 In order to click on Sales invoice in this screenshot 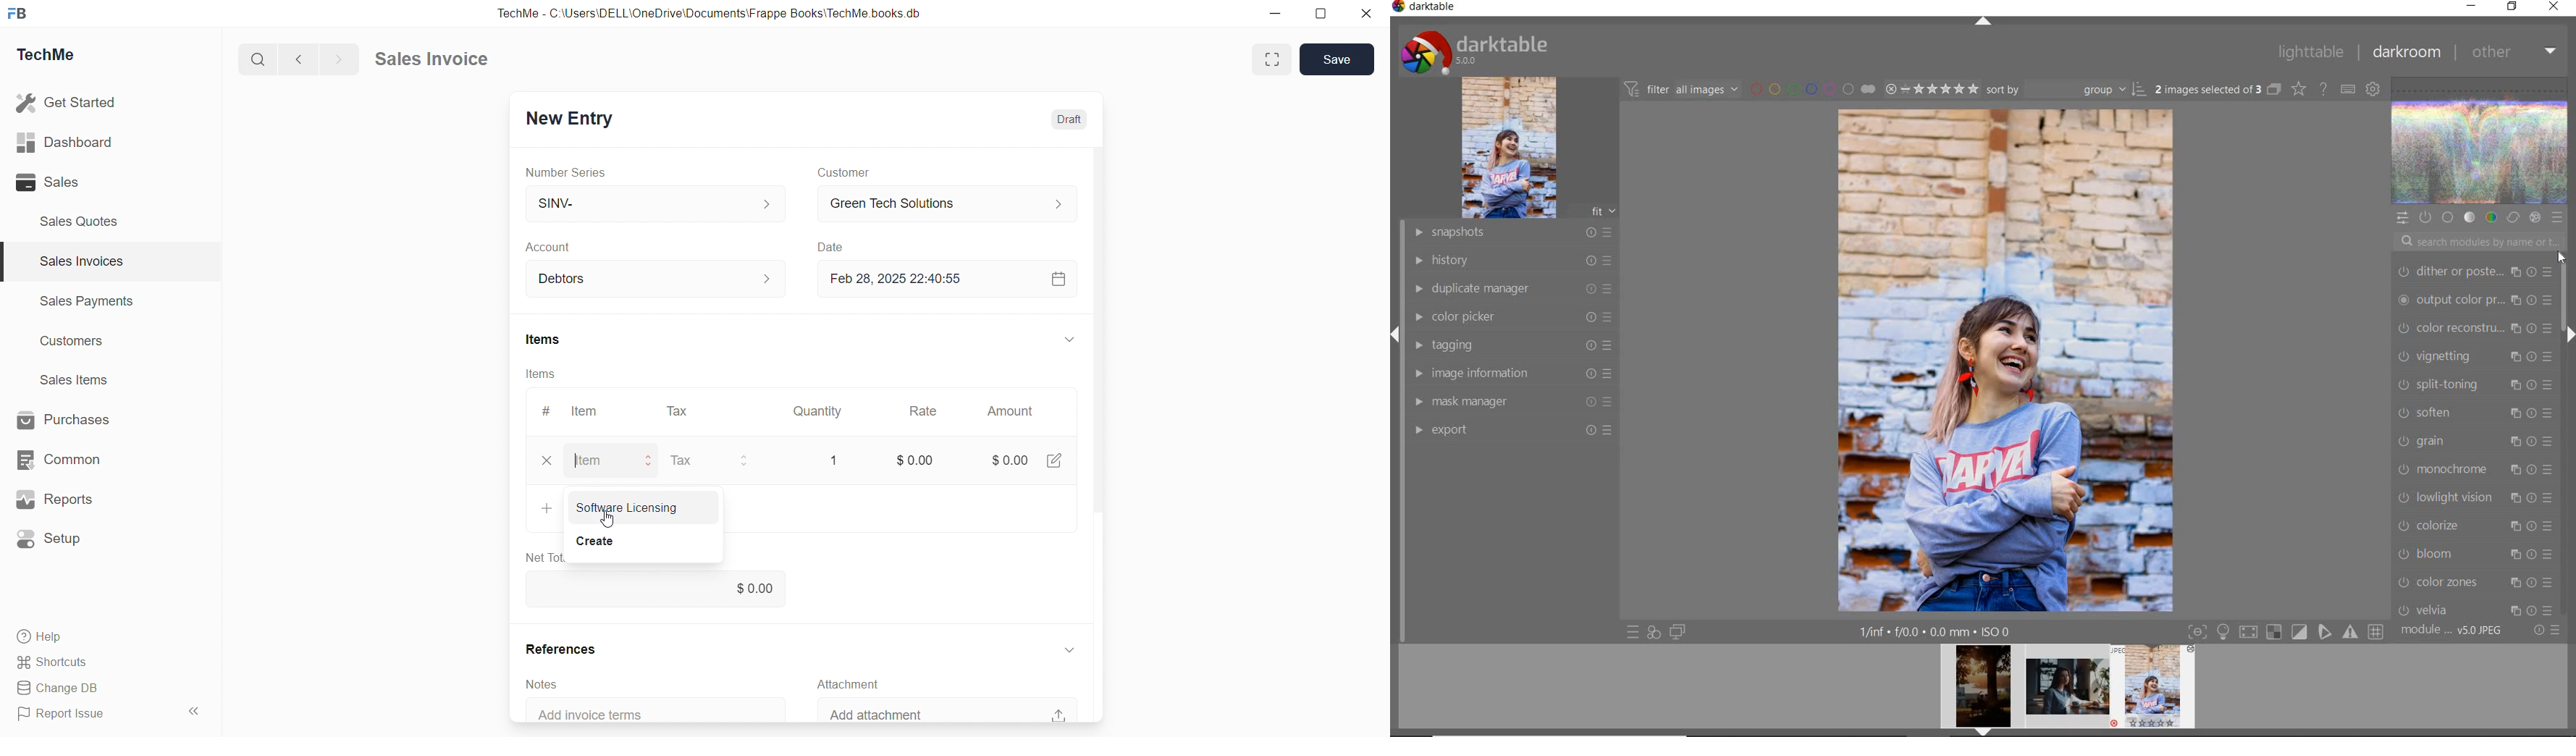, I will do `click(430, 58)`.